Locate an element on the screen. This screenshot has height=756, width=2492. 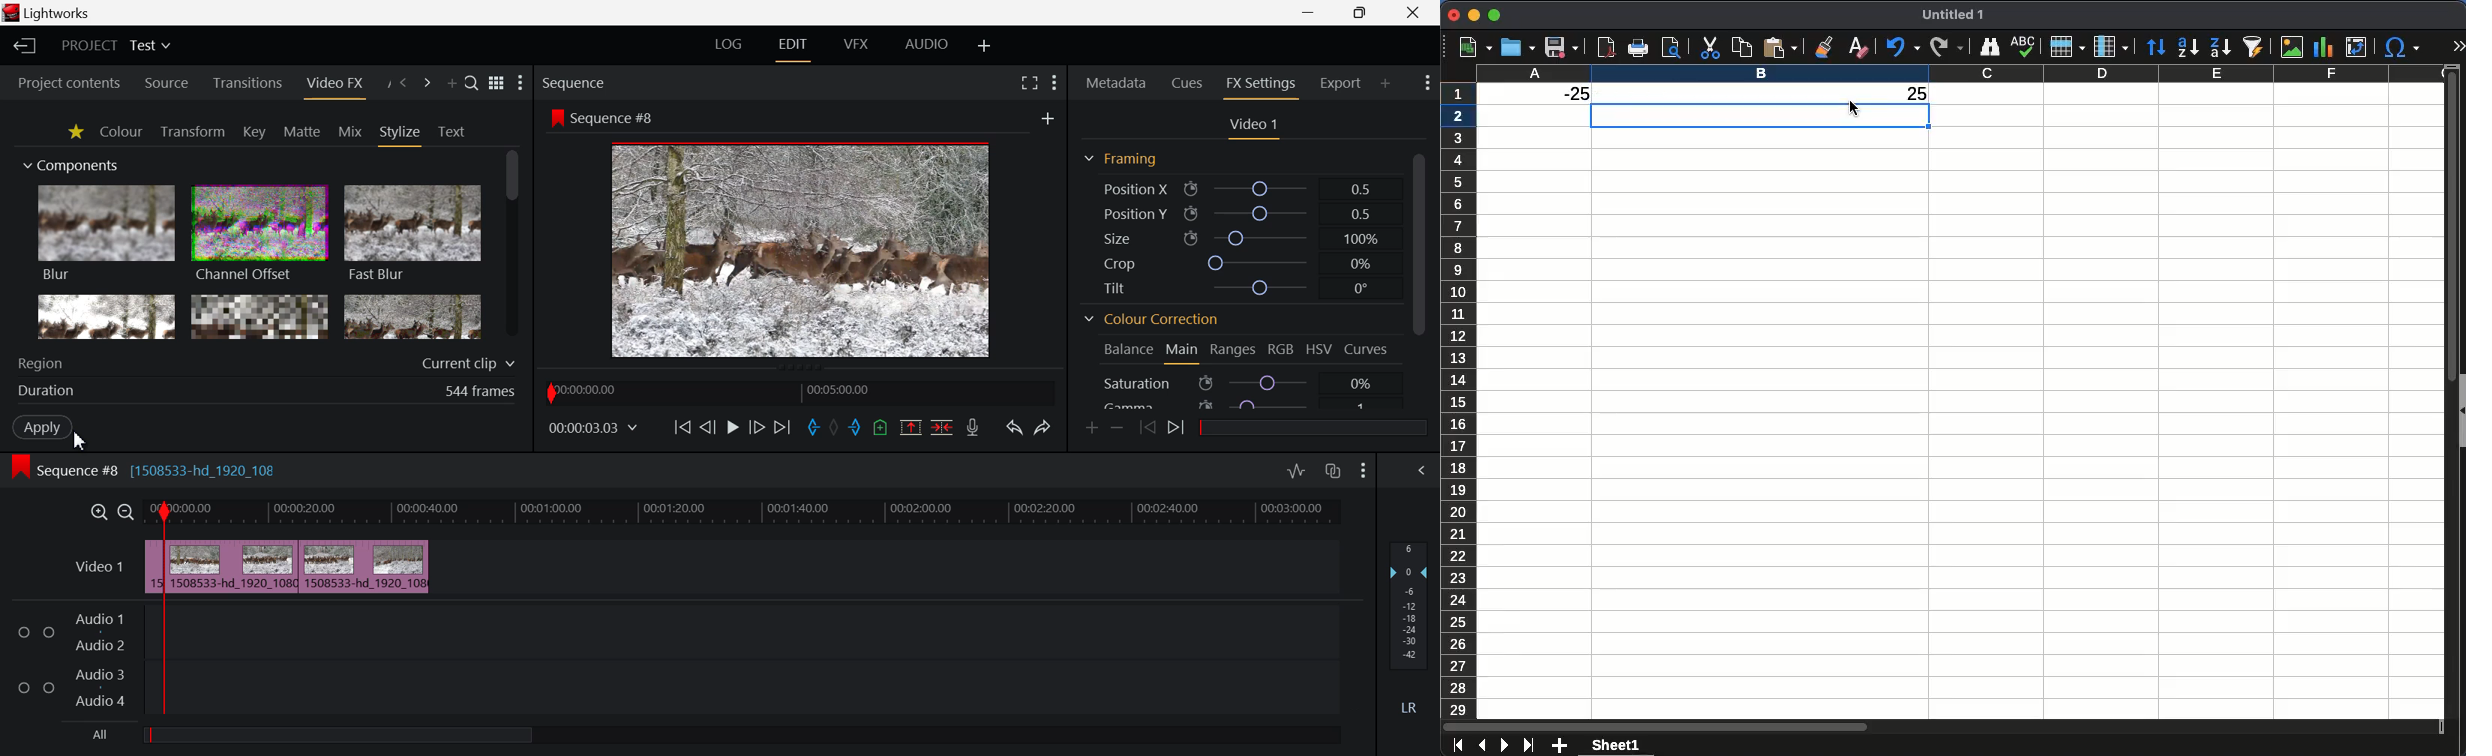
pivot character is located at coordinates (2358, 44).